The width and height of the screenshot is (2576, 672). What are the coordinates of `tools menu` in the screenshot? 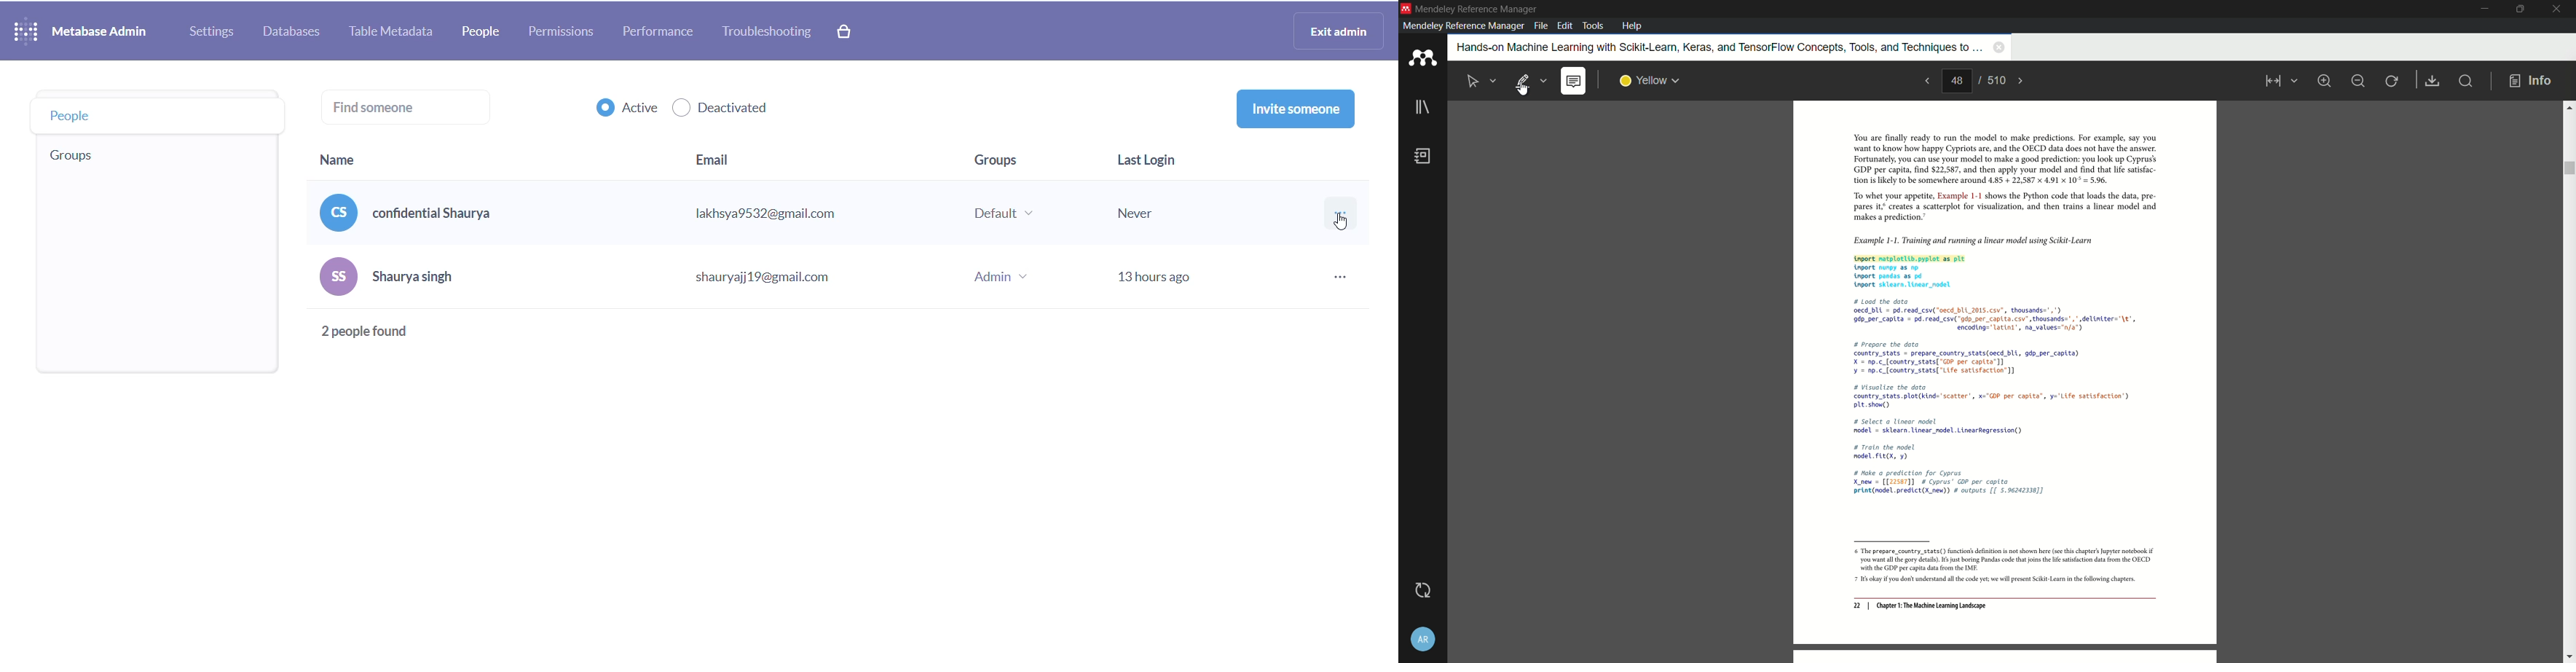 It's located at (1592, 26).